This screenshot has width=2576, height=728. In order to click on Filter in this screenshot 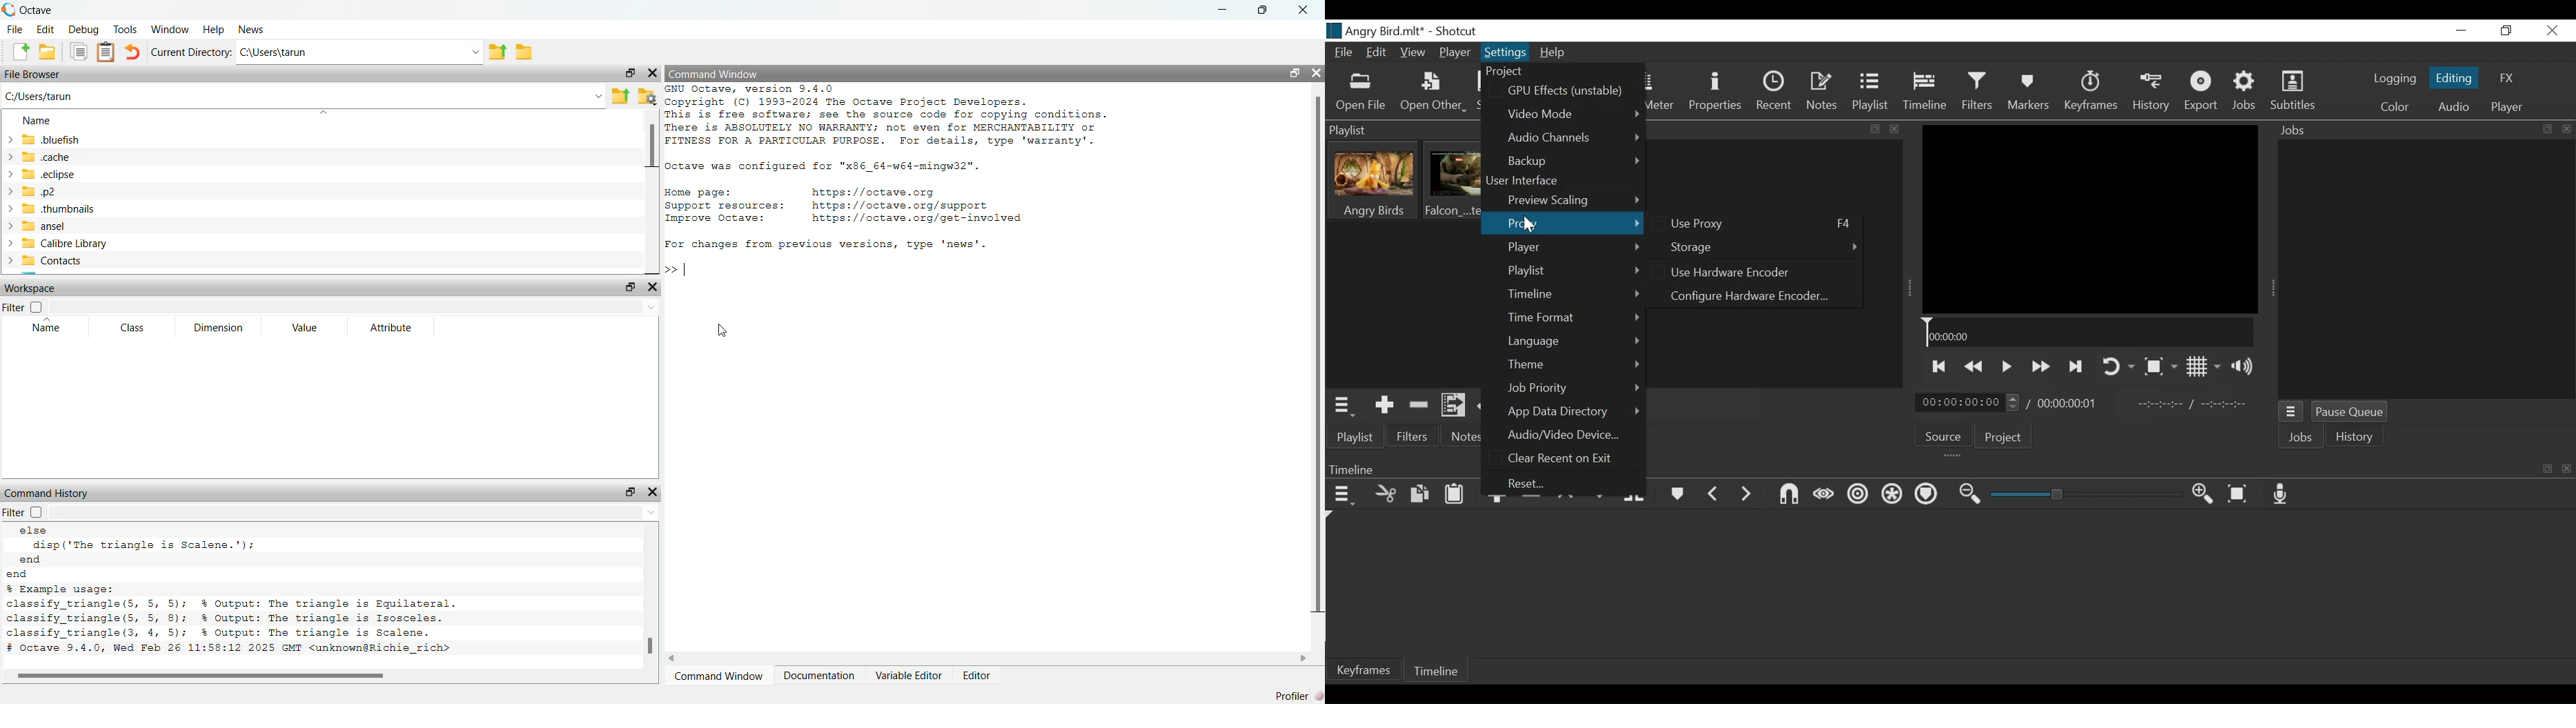, I will do `click(1413, 436)`.